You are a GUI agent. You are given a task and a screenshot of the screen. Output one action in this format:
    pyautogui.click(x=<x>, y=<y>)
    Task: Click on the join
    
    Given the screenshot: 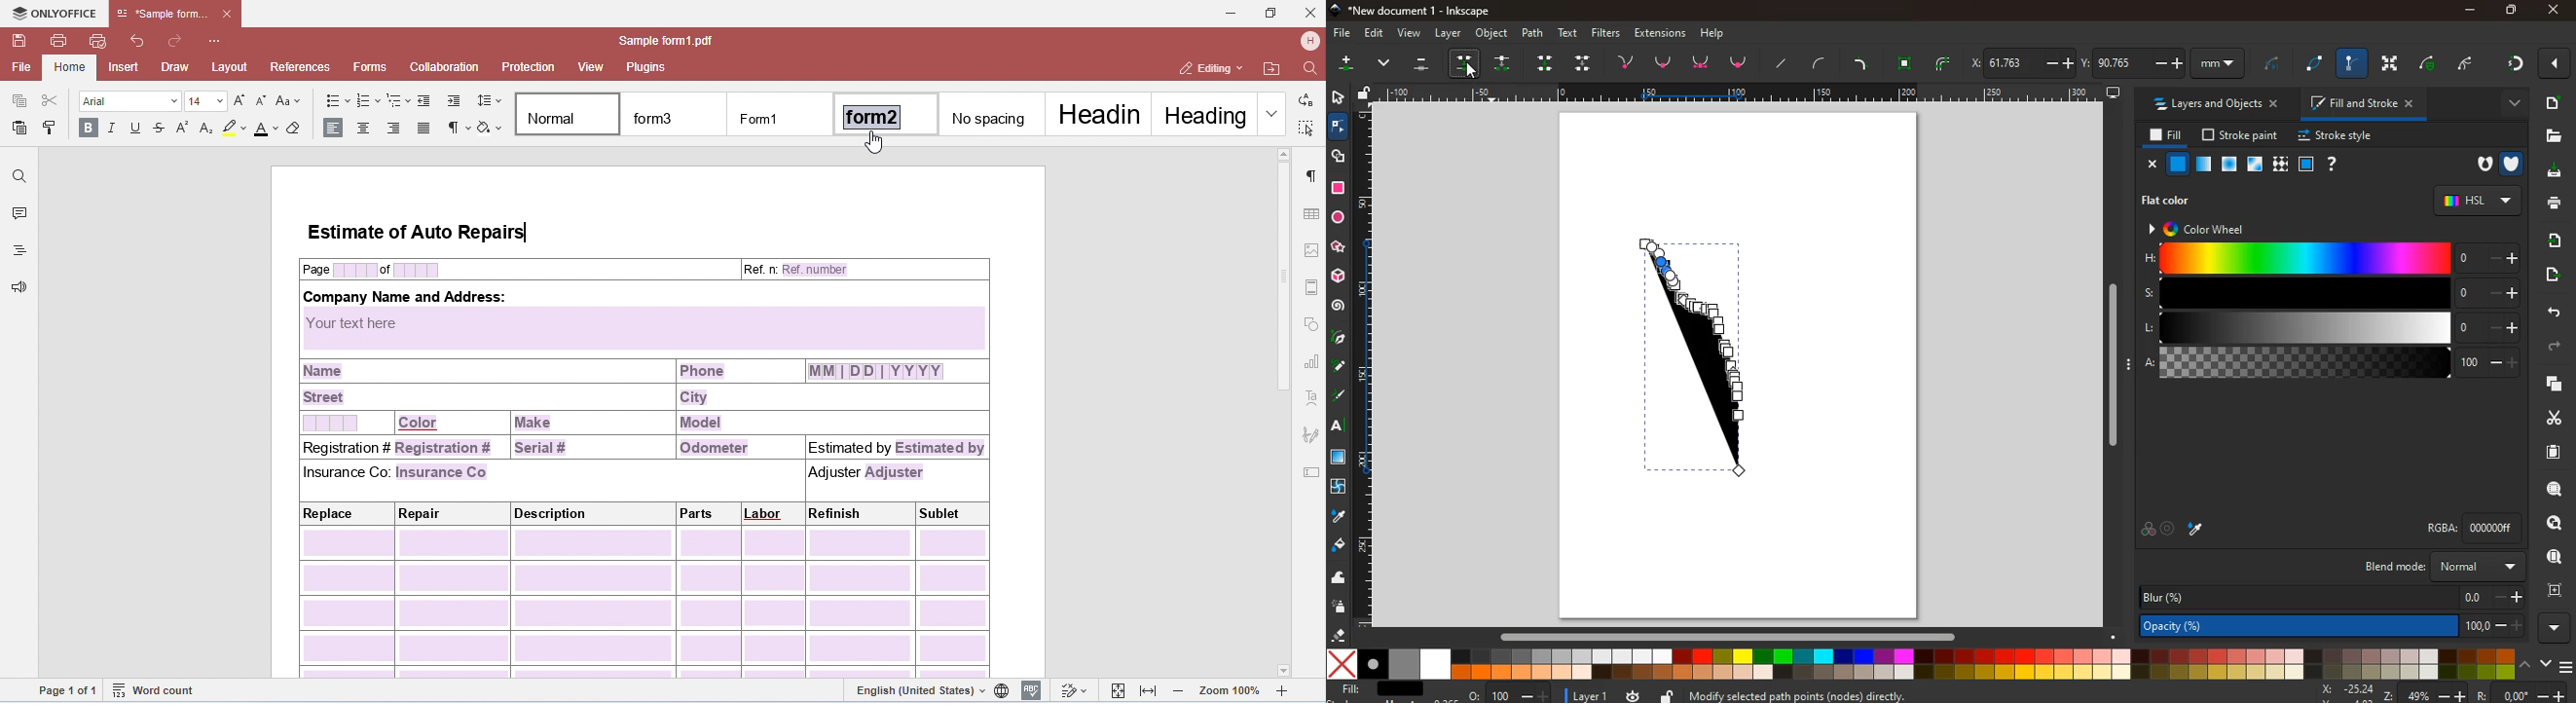 What is the action you would take?
    pyautogui.click(x=1629, y=60)
    